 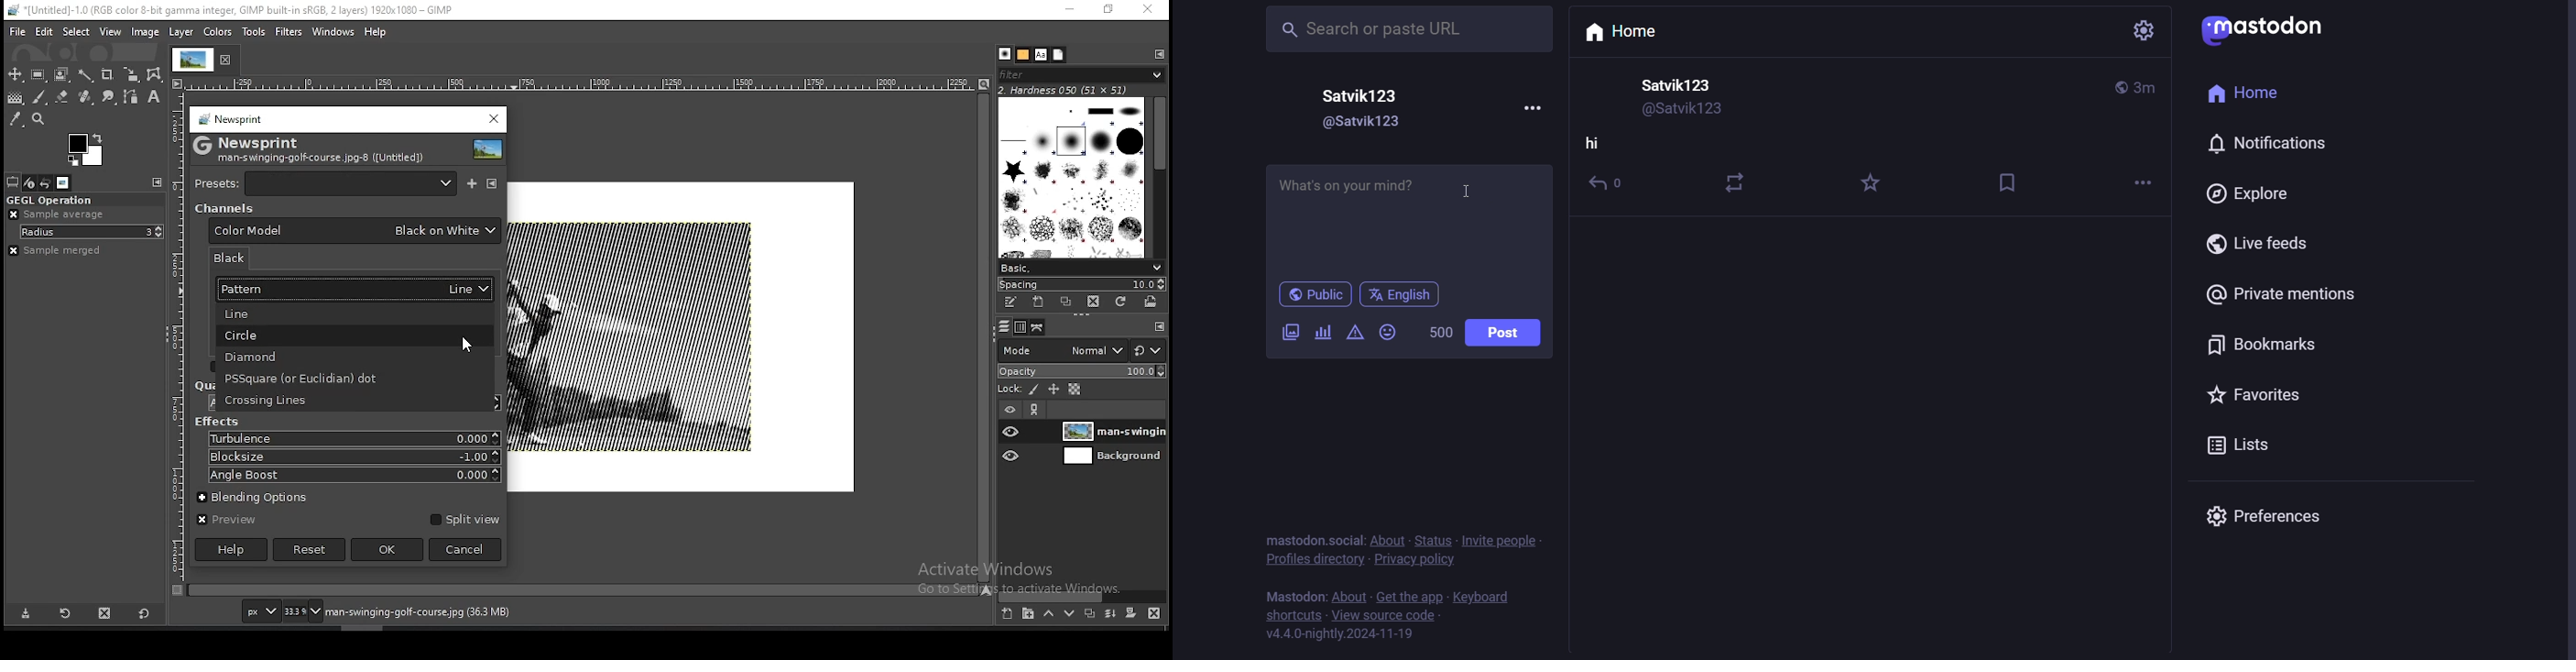 What do you see at coordinates (1058, 55) in the screenshot?
I see `document history` at bounding box center [1058, 55].